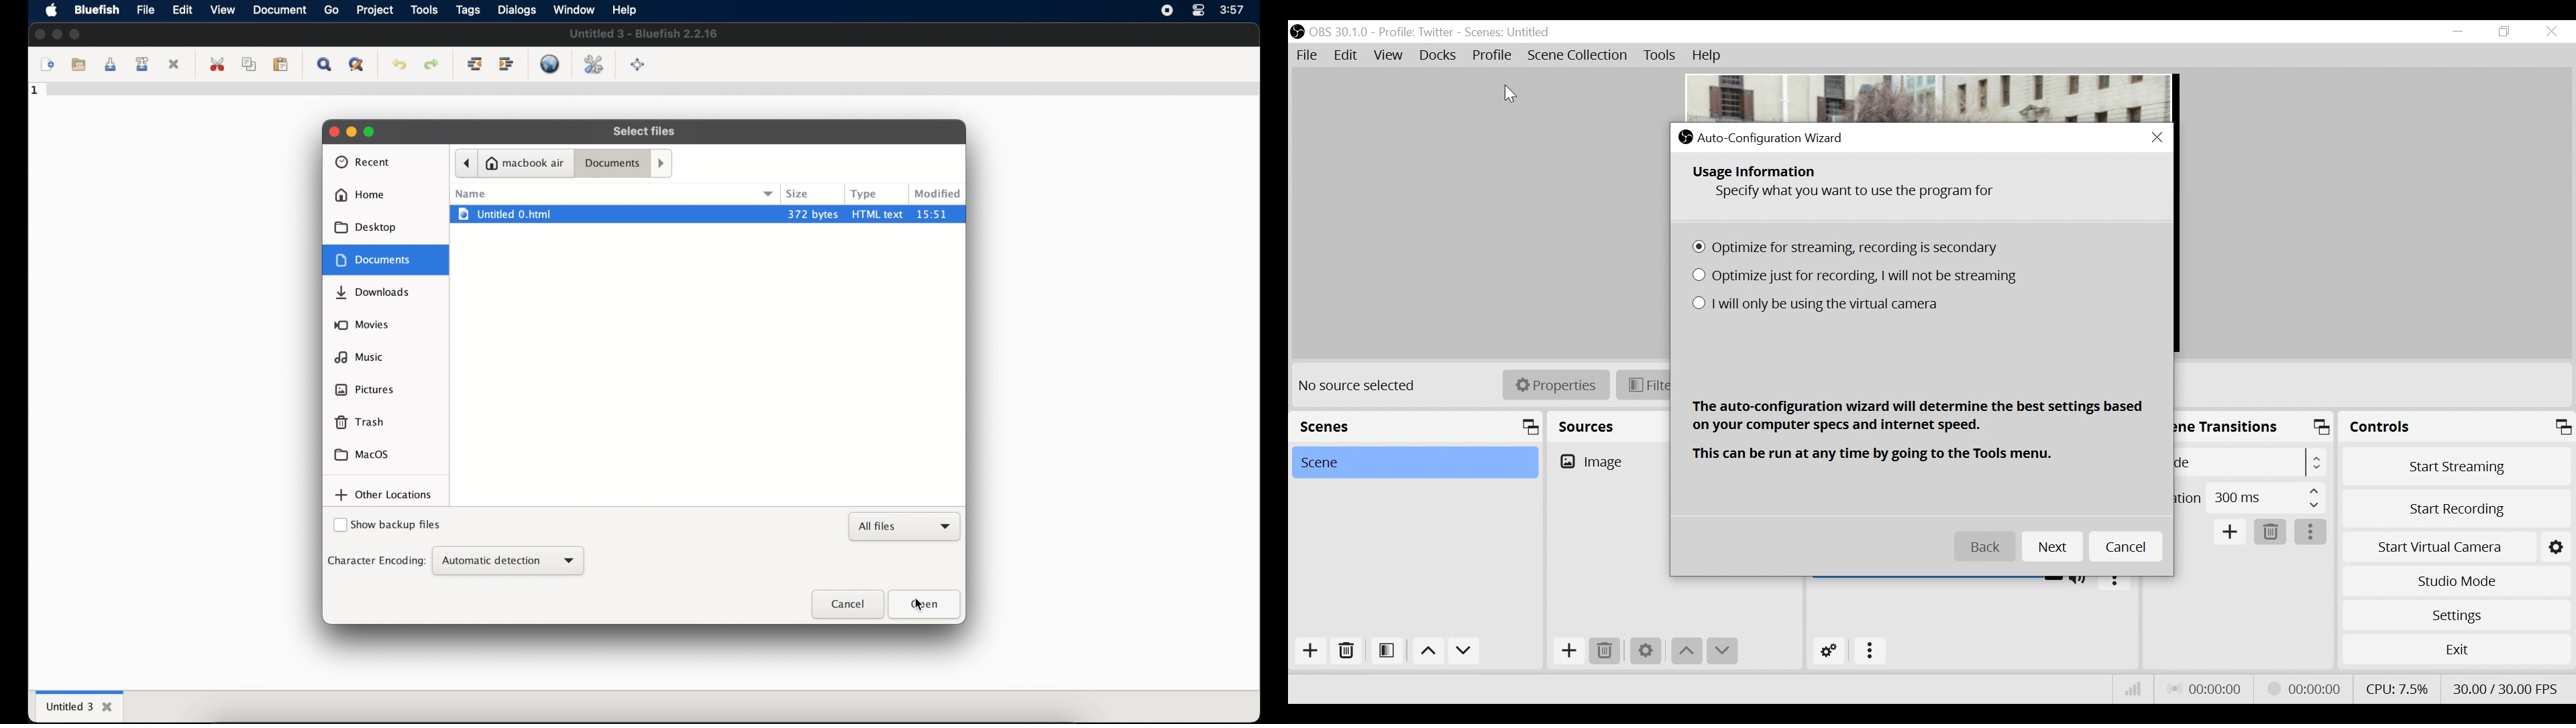 This screenshot has width=2576, height=728. What do you see at coordinates (281, 65) in the screenshot?
I see `paste` at bounding box center [281, 65].